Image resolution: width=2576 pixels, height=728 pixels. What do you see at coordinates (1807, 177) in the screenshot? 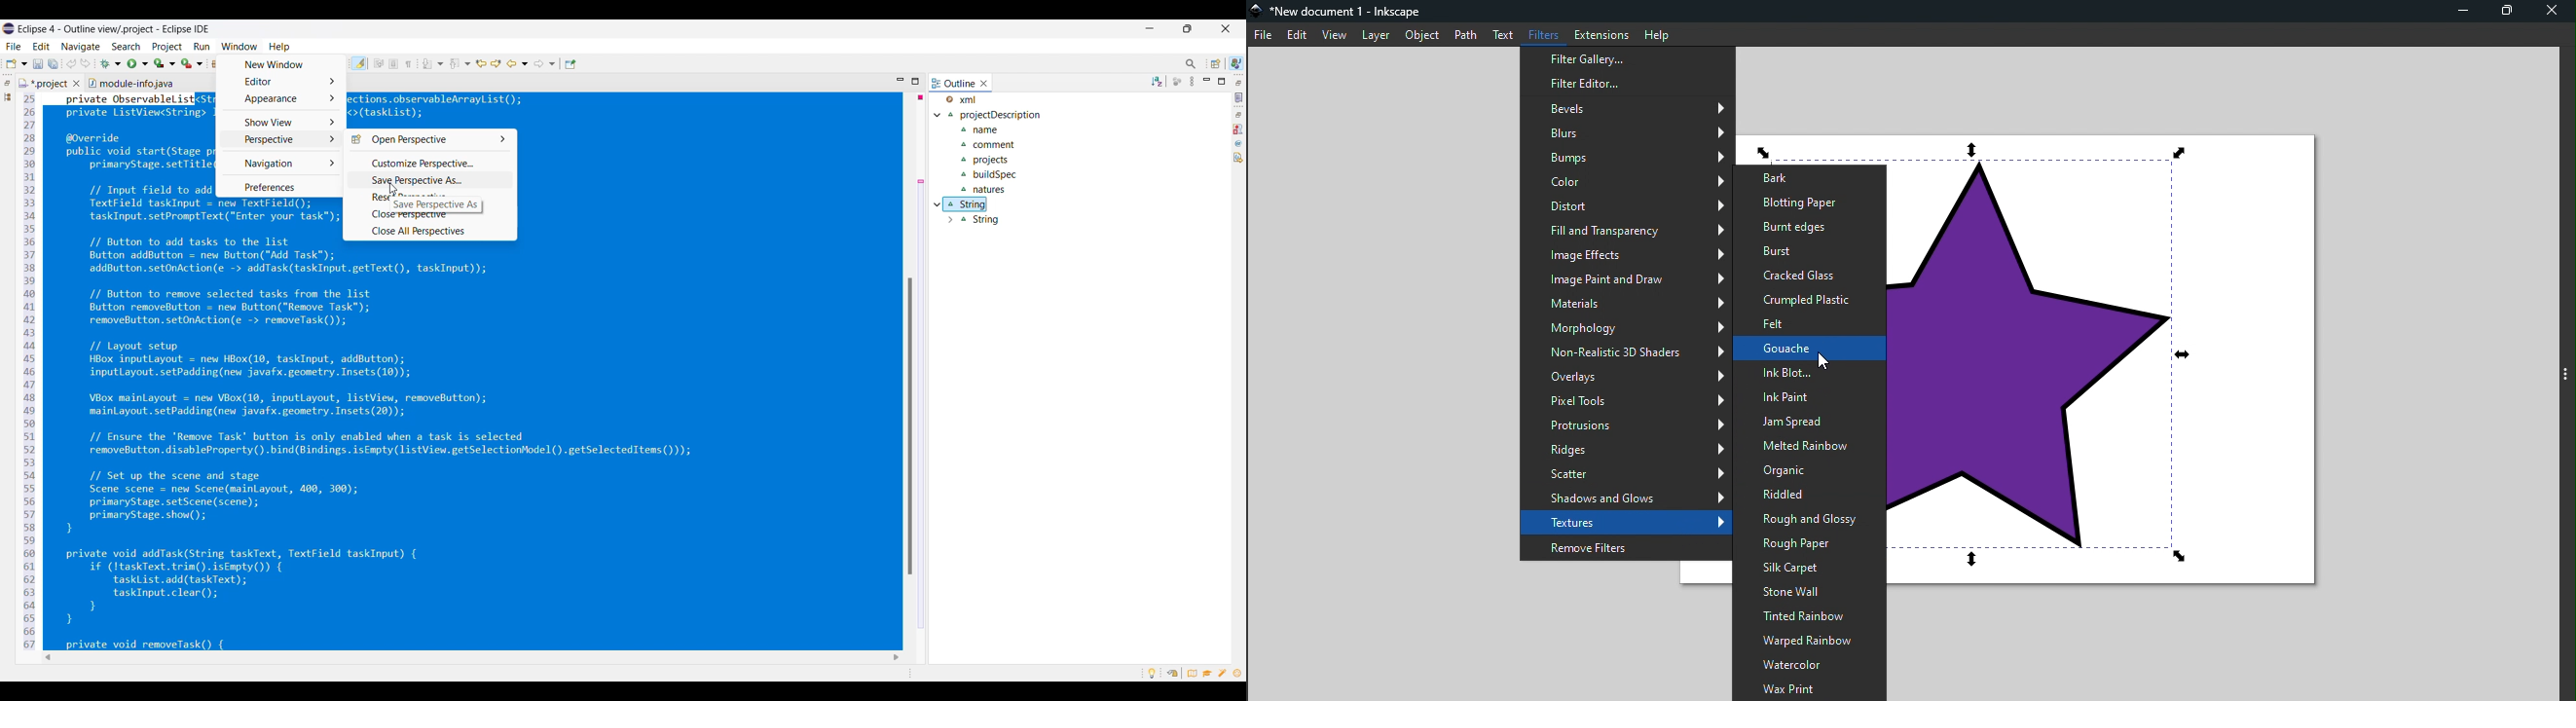
I see `Bark` at bounding box center [1807, 177].